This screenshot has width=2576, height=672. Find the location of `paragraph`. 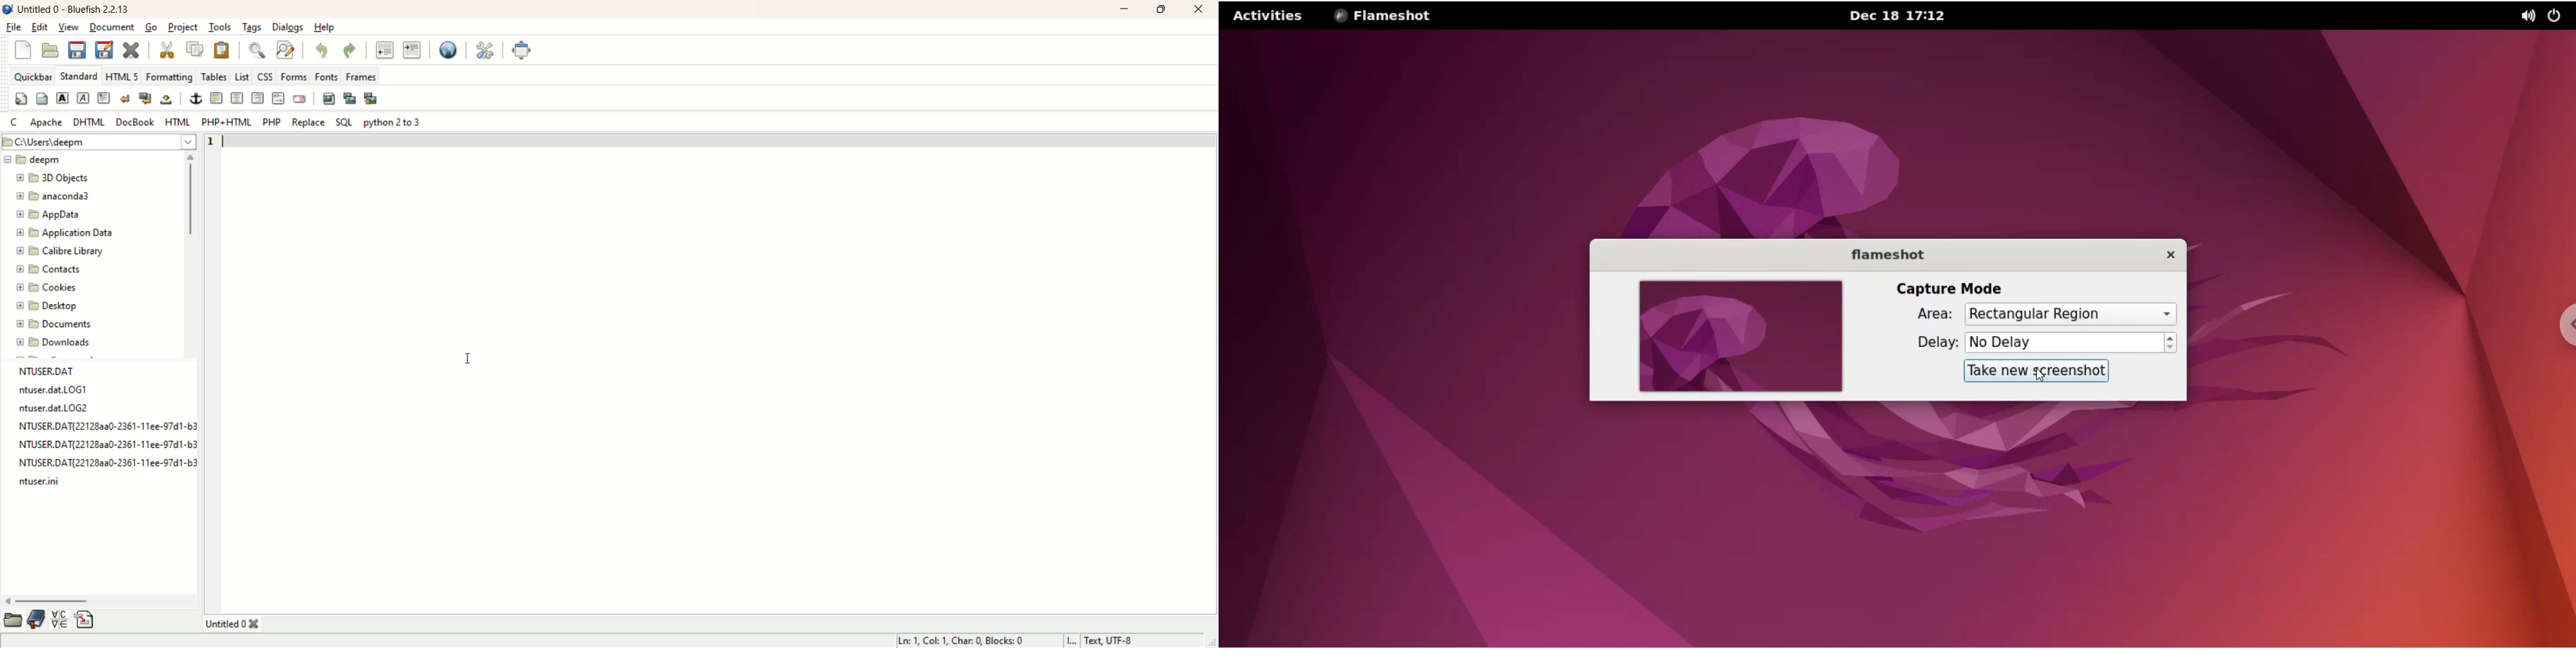

paragraph is located at coordinates (105, 98).